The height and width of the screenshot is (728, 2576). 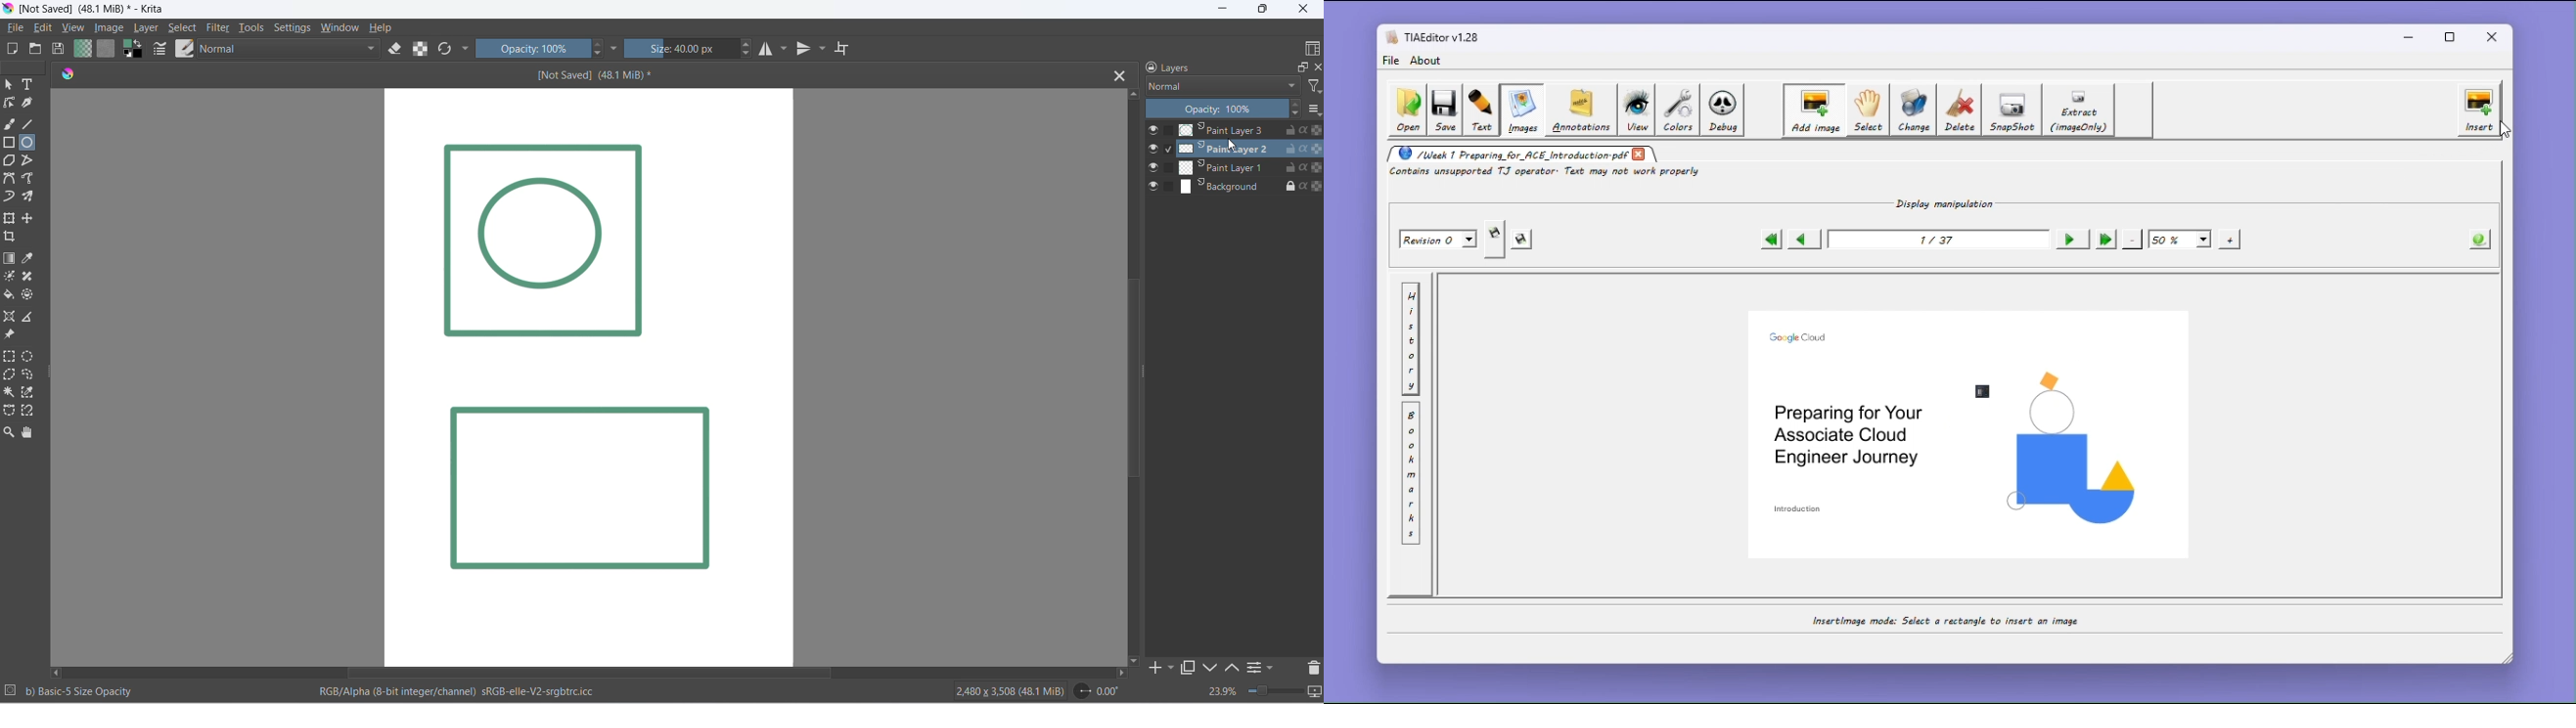 I want to click on polygon selection toll, so click(x=10, y=375).